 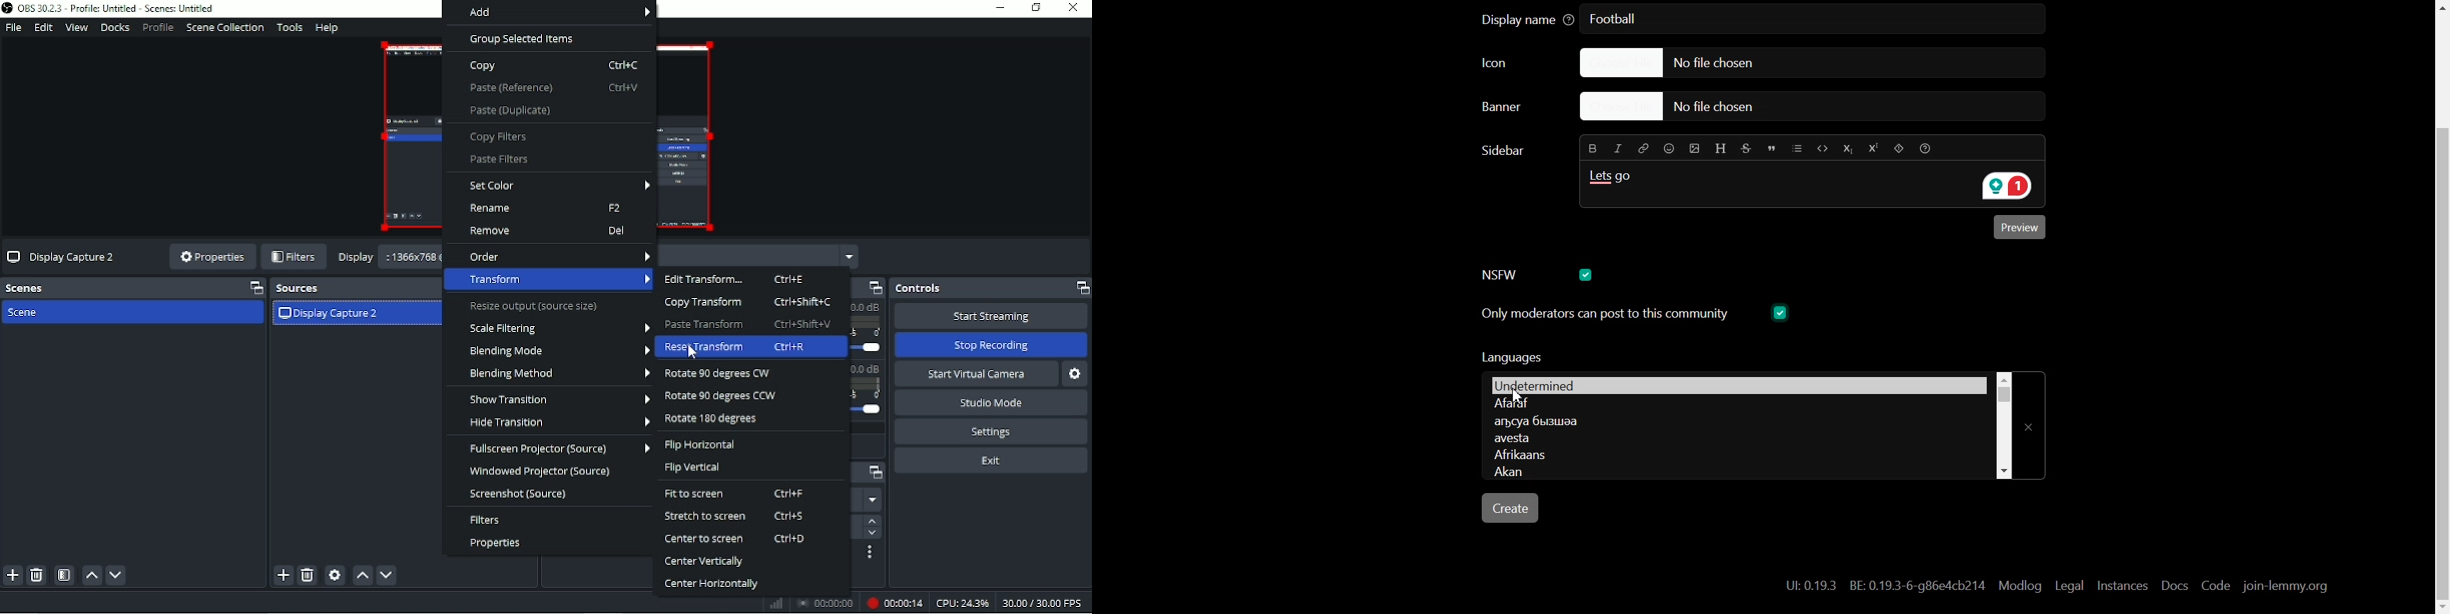 I want to click on Scene collection, so click(x=224, y=28).